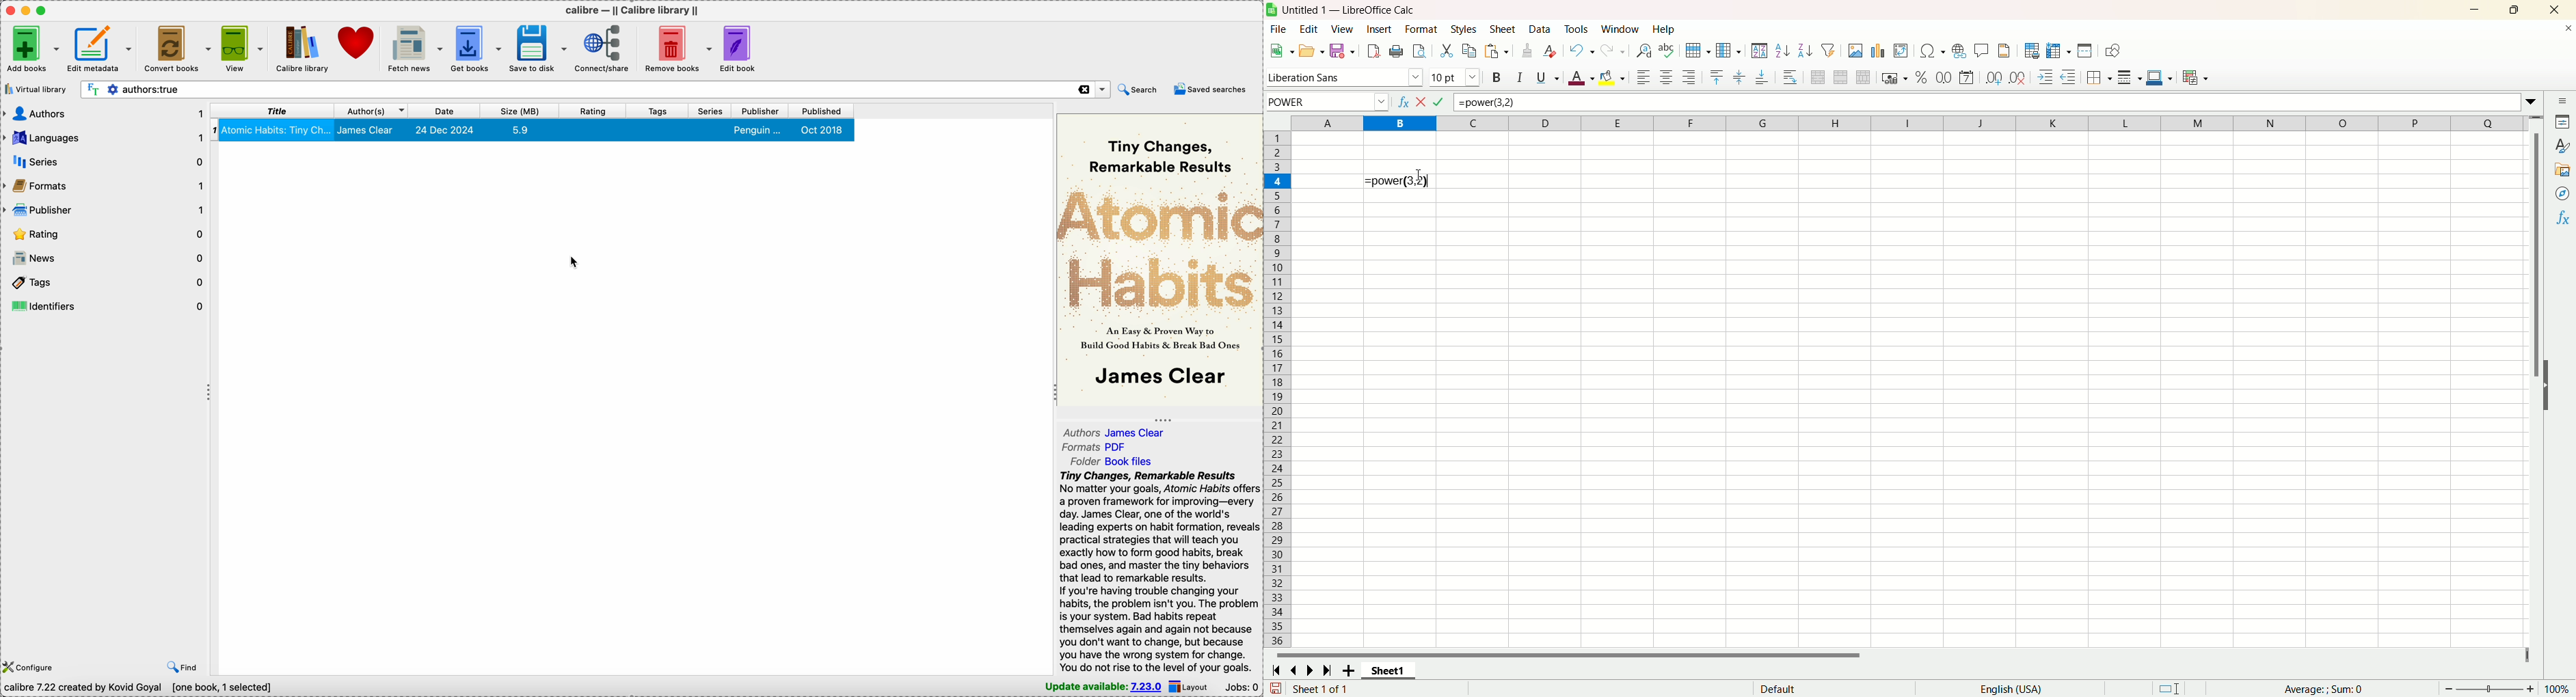 Image resolution: width=2576 pixels, height=700 pixels. Describe the element at coordinates (1716, 76) in the screenshot. I see `align top` at that location.